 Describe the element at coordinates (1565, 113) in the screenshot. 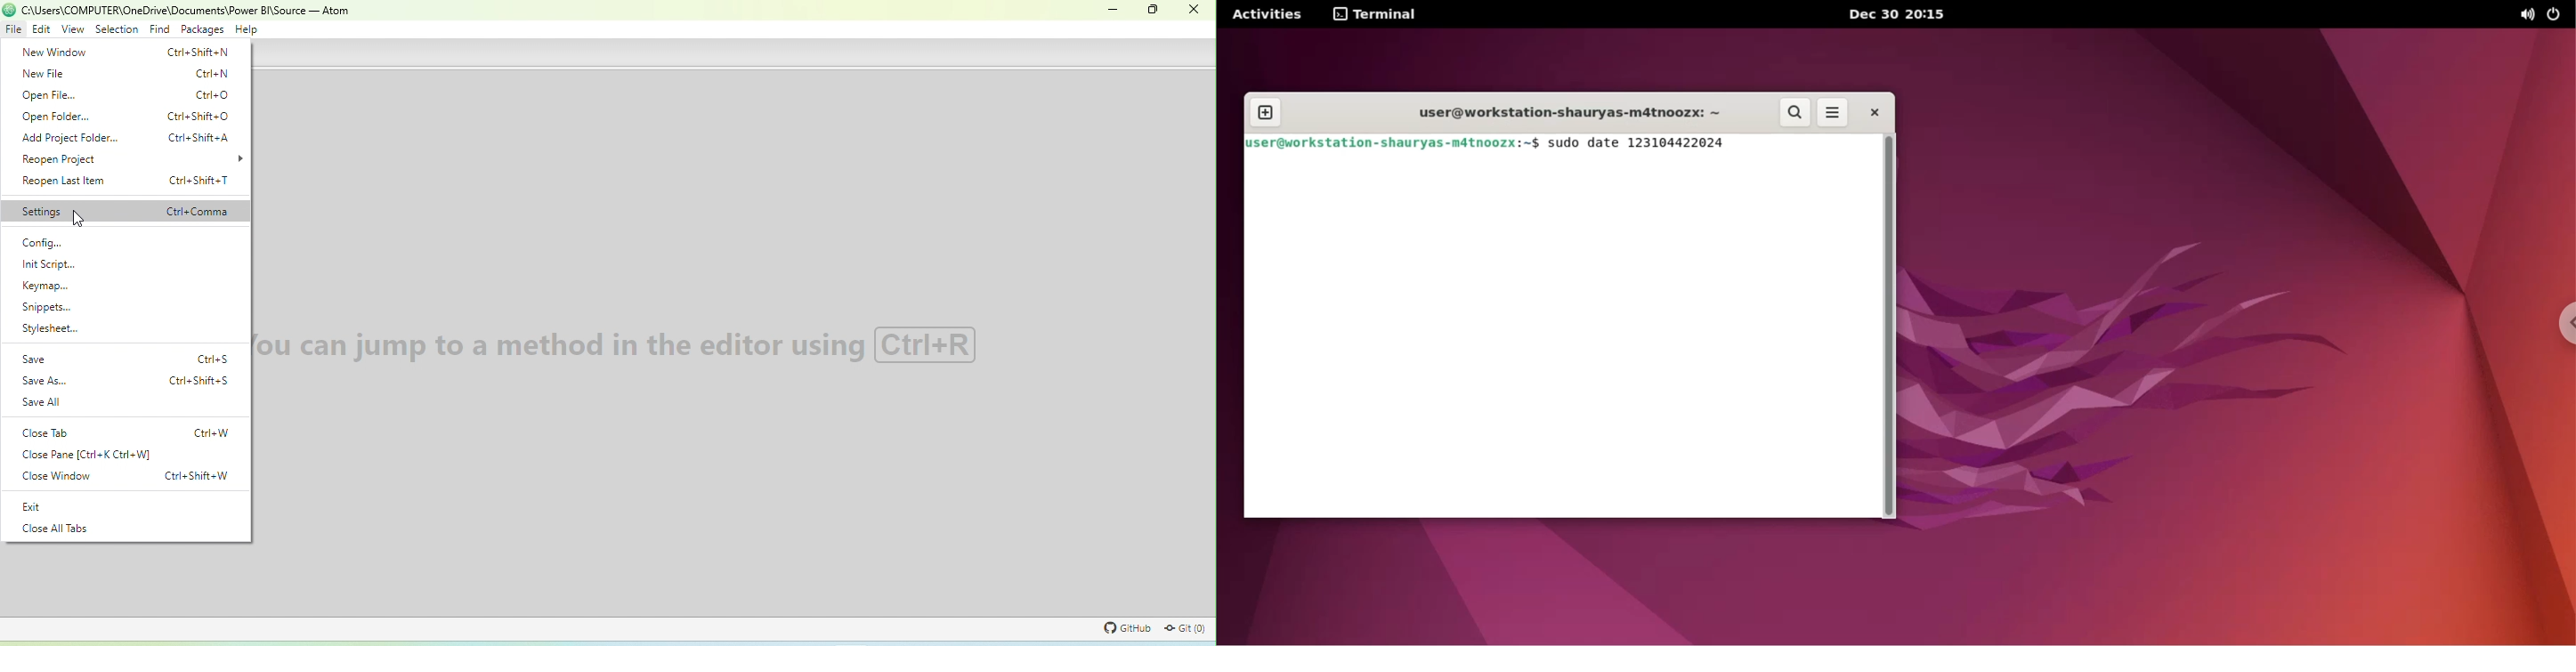

I see `user@workstation-shauryas-m4tnoozx: ~` at that location.